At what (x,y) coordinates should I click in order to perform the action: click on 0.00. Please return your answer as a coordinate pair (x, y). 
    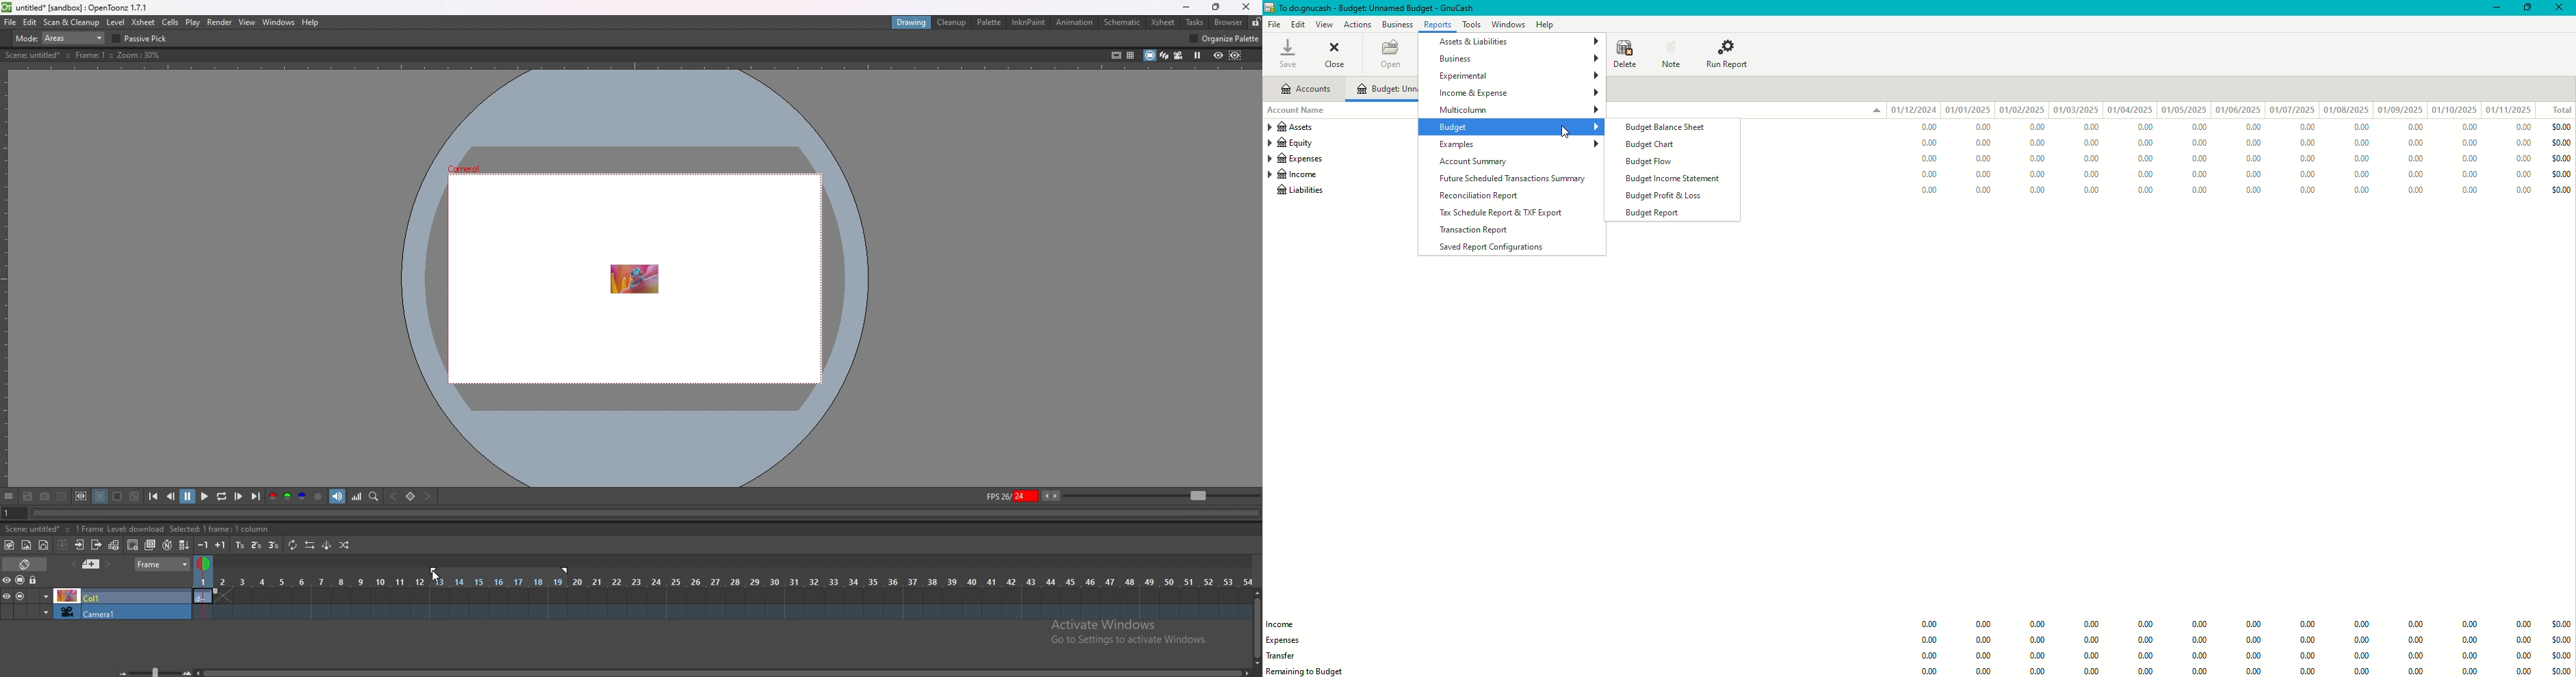
    Looking at the image, I should click on (2200, 670).